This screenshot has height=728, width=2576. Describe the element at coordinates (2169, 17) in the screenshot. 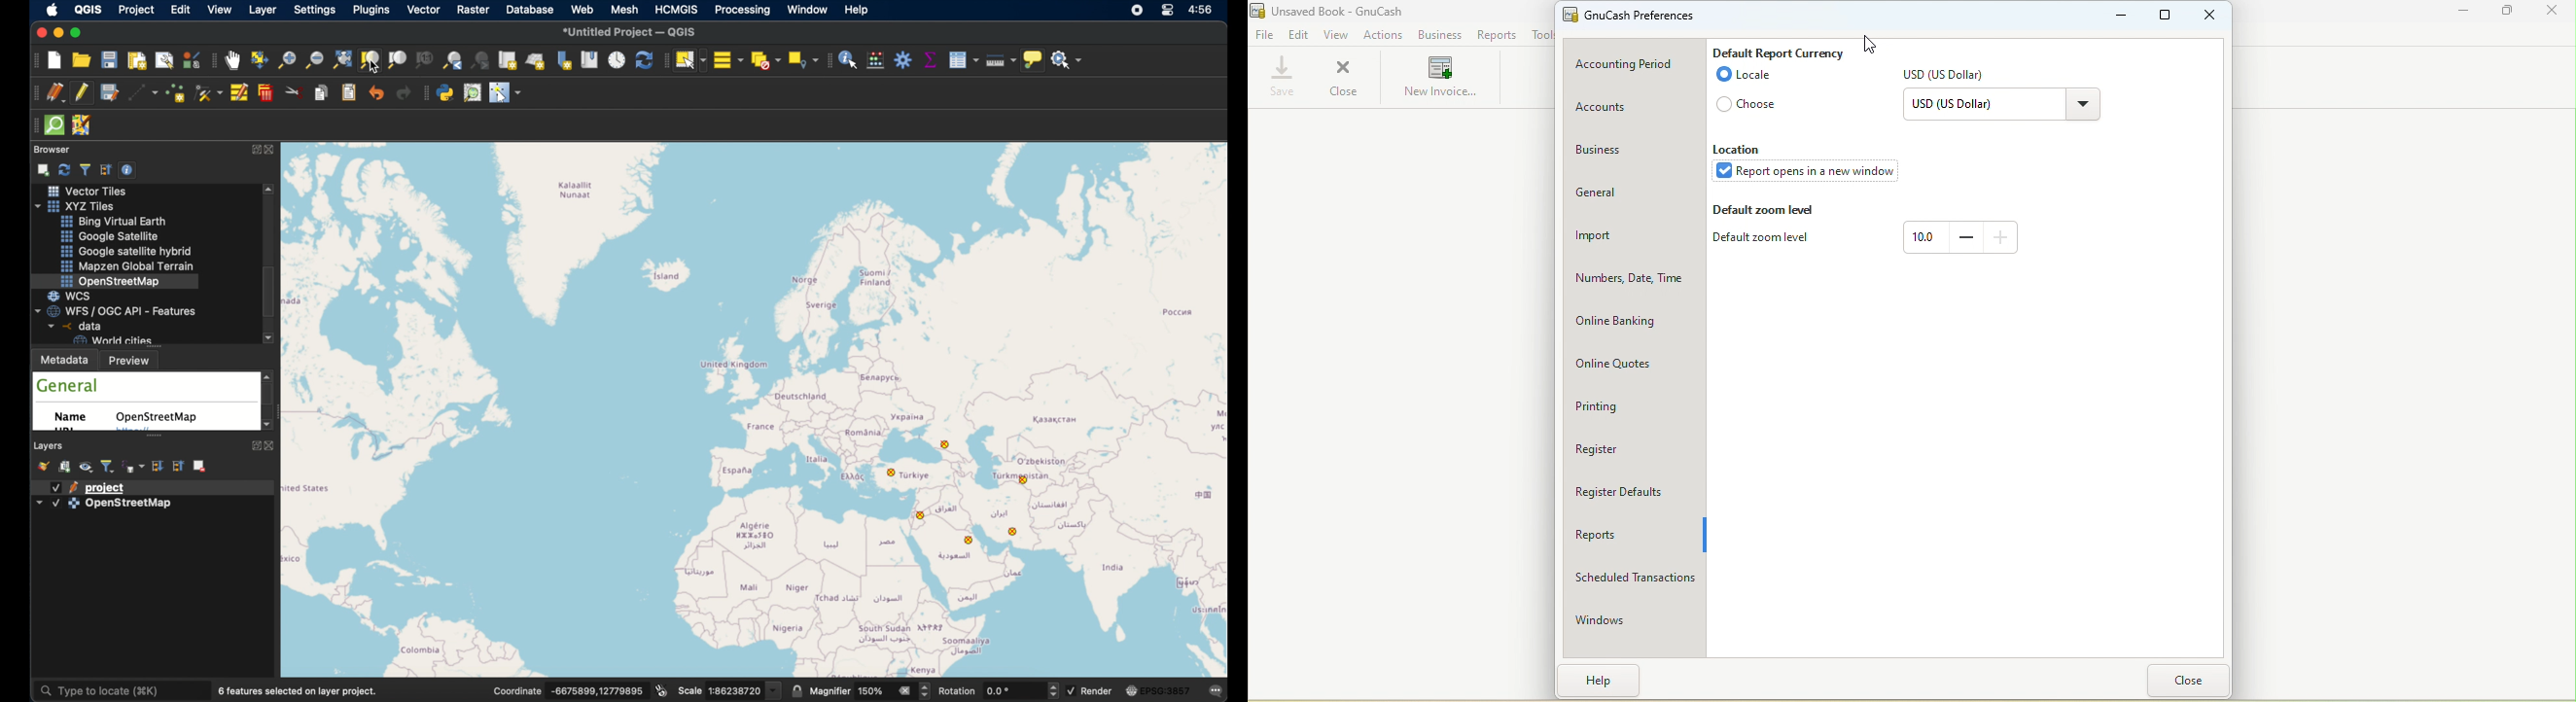

I see `Maximize` at that location.